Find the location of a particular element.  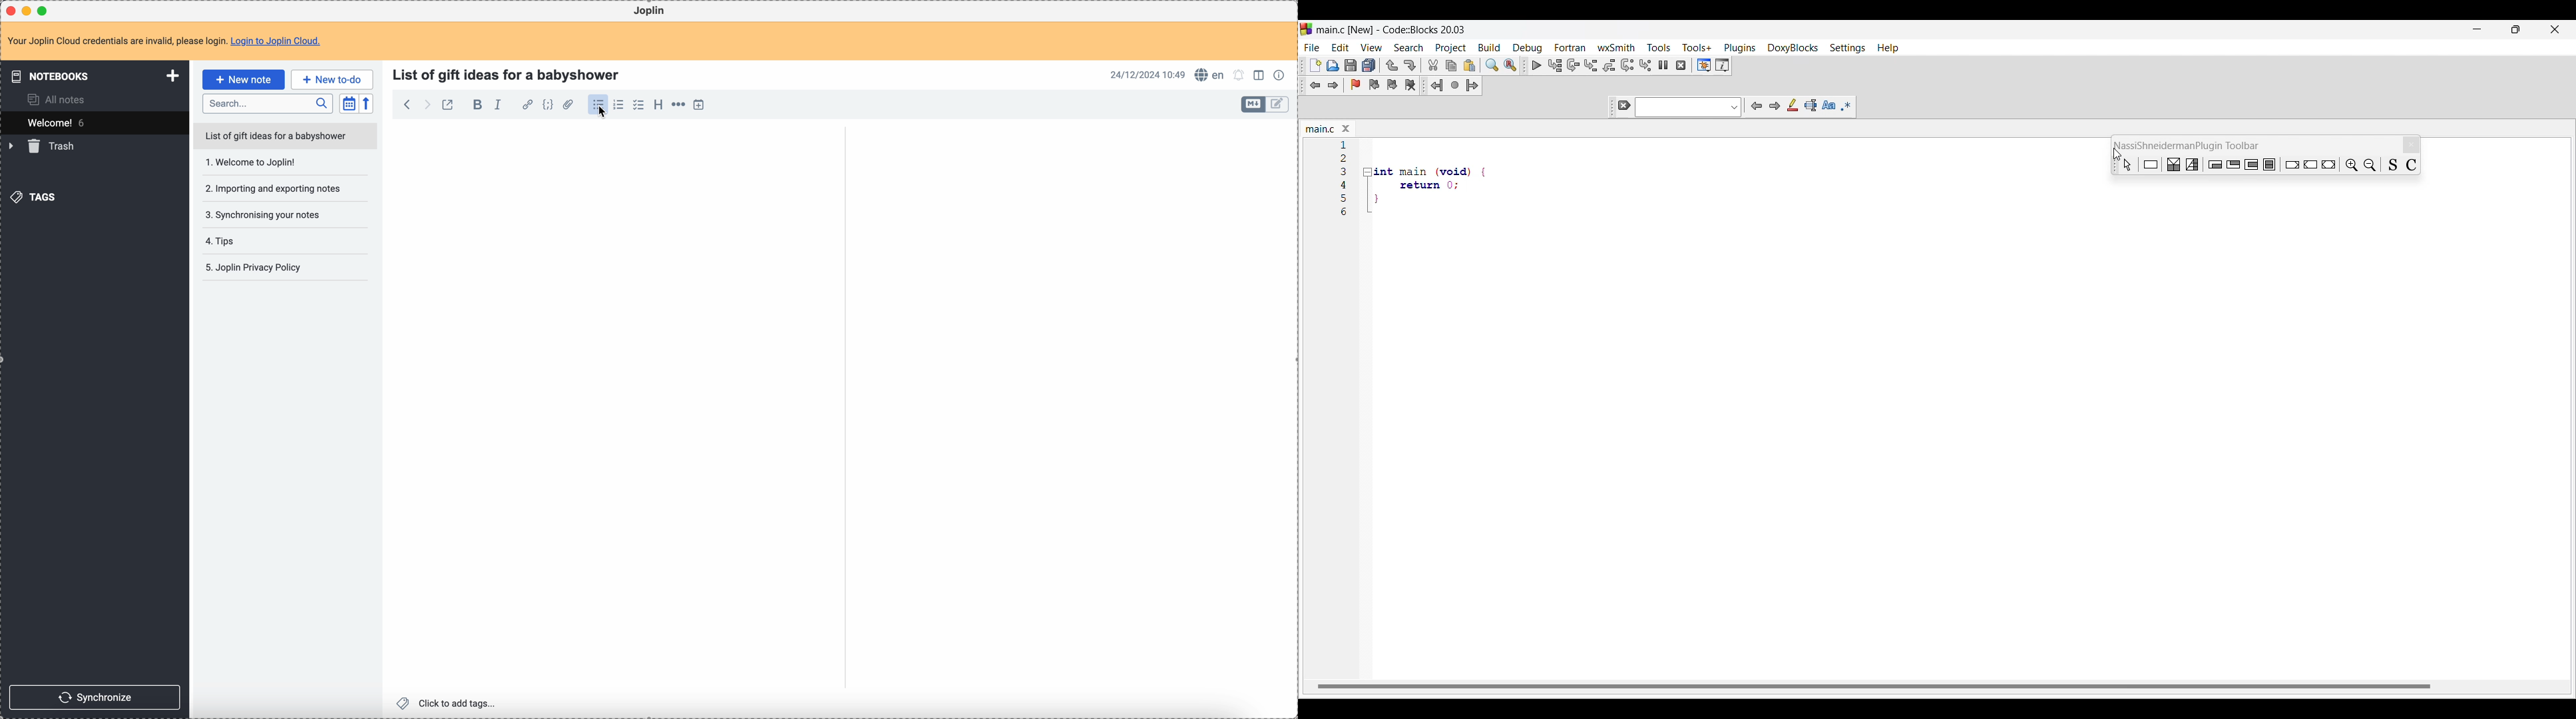

hyperlink is located at coordinates (528, 105).